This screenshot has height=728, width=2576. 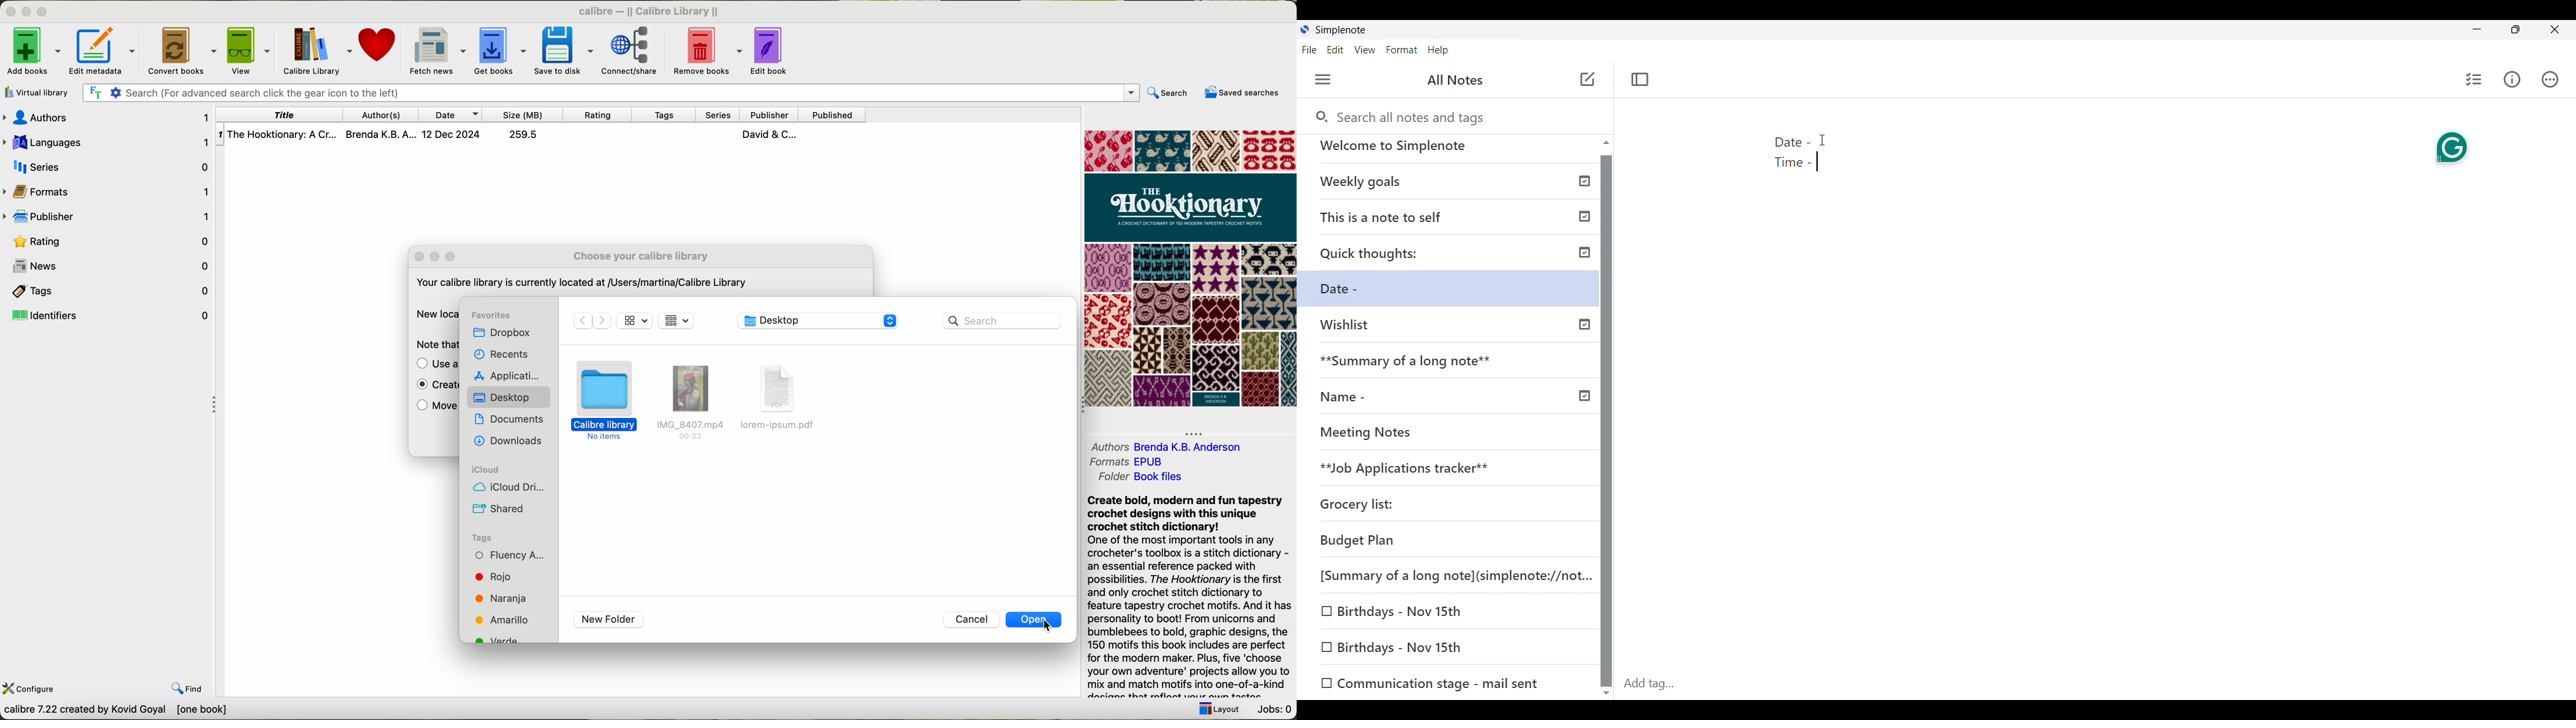 I want to click on calibre — || Calibre Library ||, so click(x=647, y=10).